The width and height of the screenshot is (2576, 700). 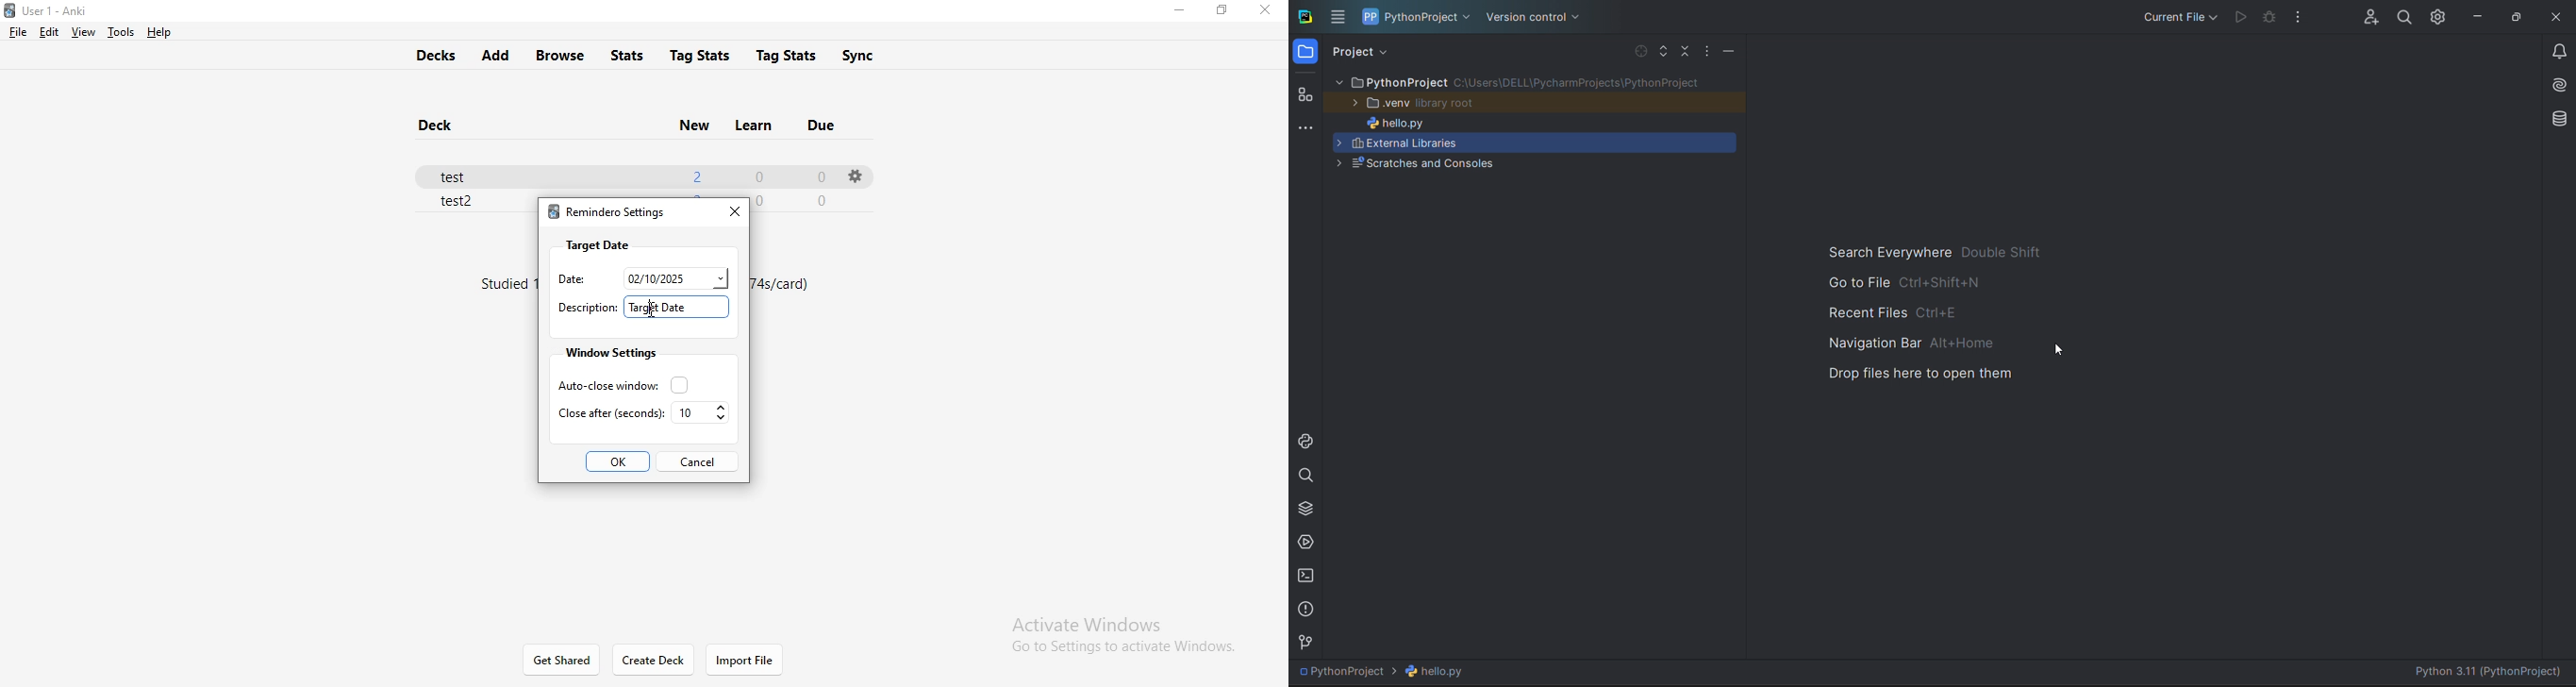 I want to click on tags stats, so click(x=789, y=53).